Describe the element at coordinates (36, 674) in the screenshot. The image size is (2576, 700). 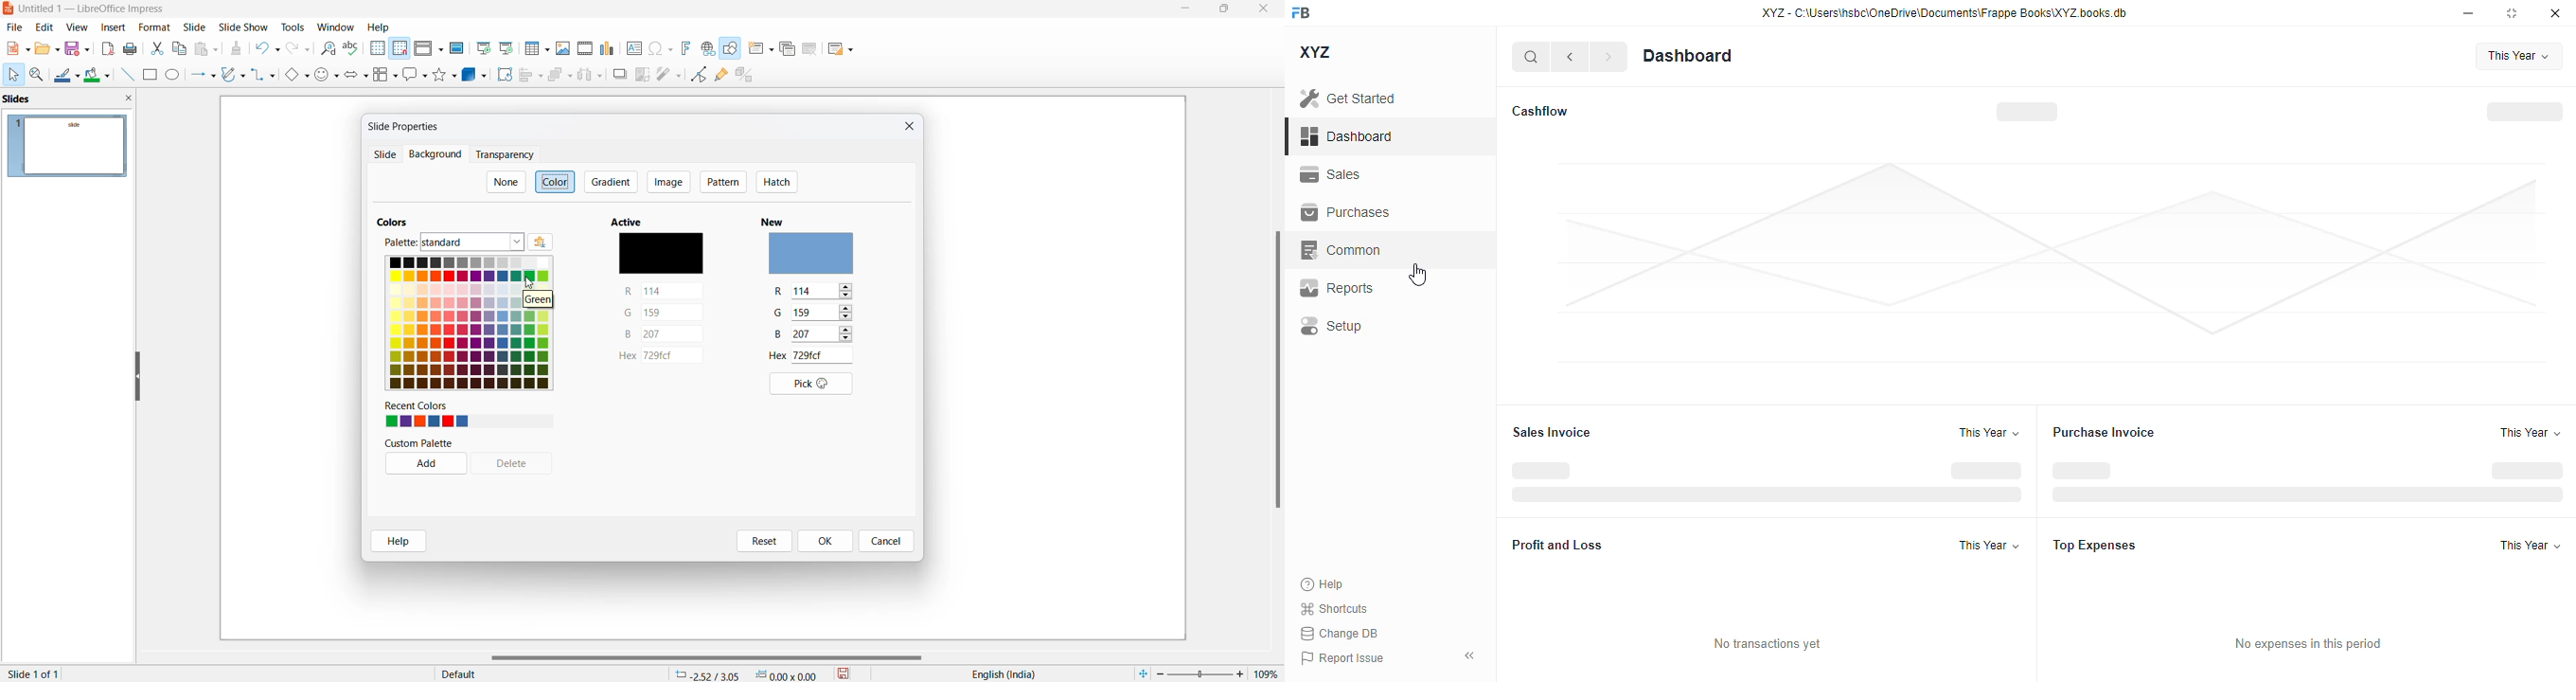
I see `current slide and slide number` at that location.